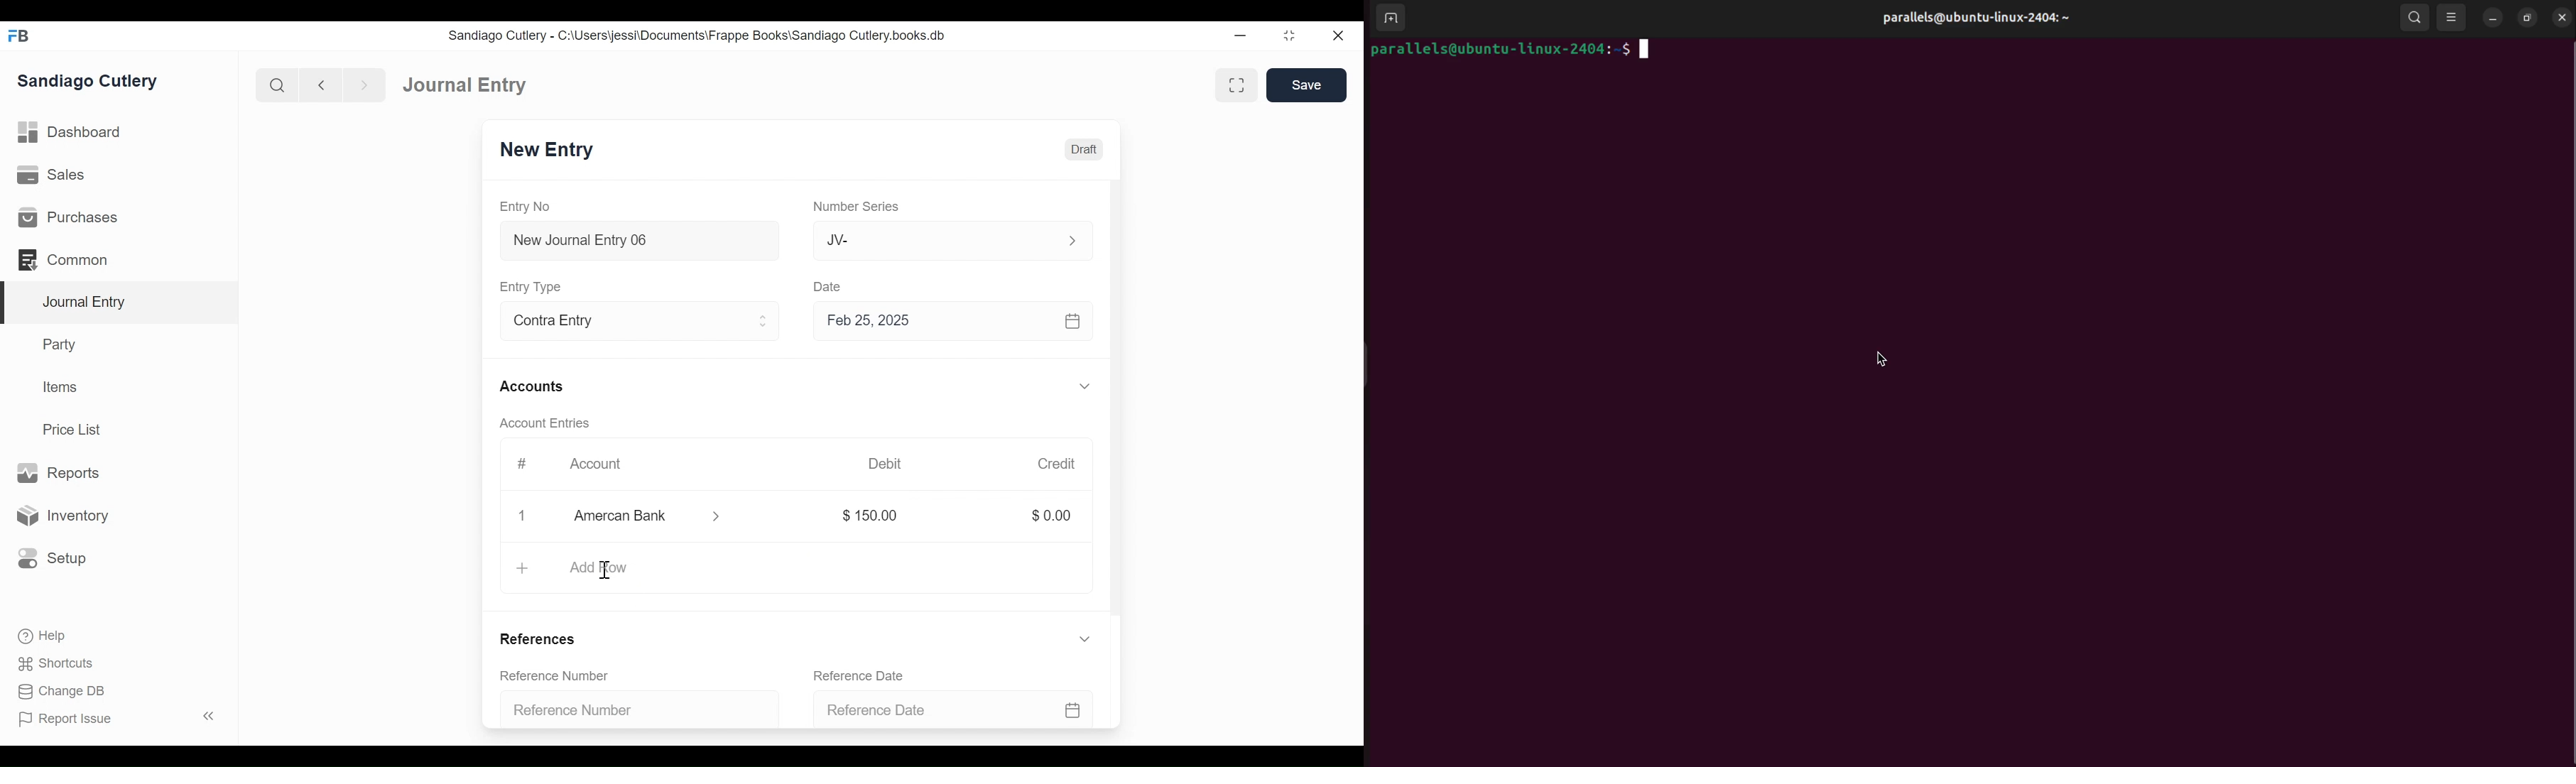 The height and width of the screenshot is (784, 2576). I want to click on Close, so click(1340, 35).